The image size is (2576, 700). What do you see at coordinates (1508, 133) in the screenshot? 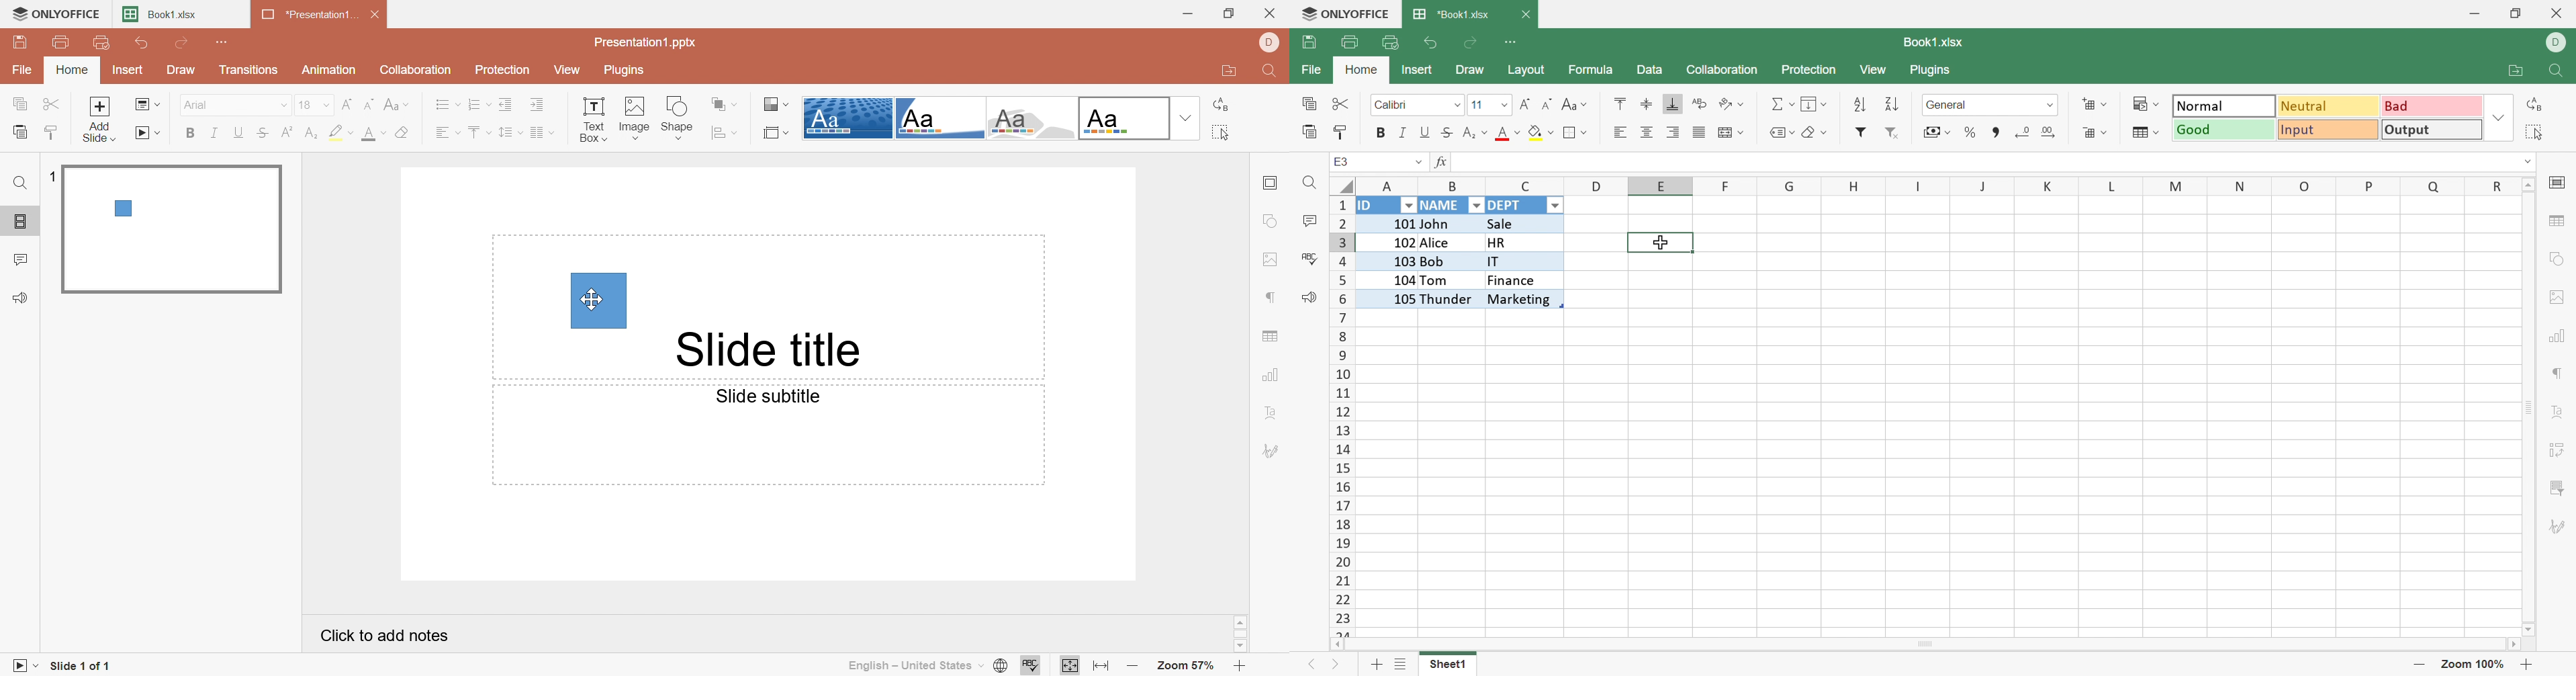
I see `Font color` at bounding box center [1508, 133].